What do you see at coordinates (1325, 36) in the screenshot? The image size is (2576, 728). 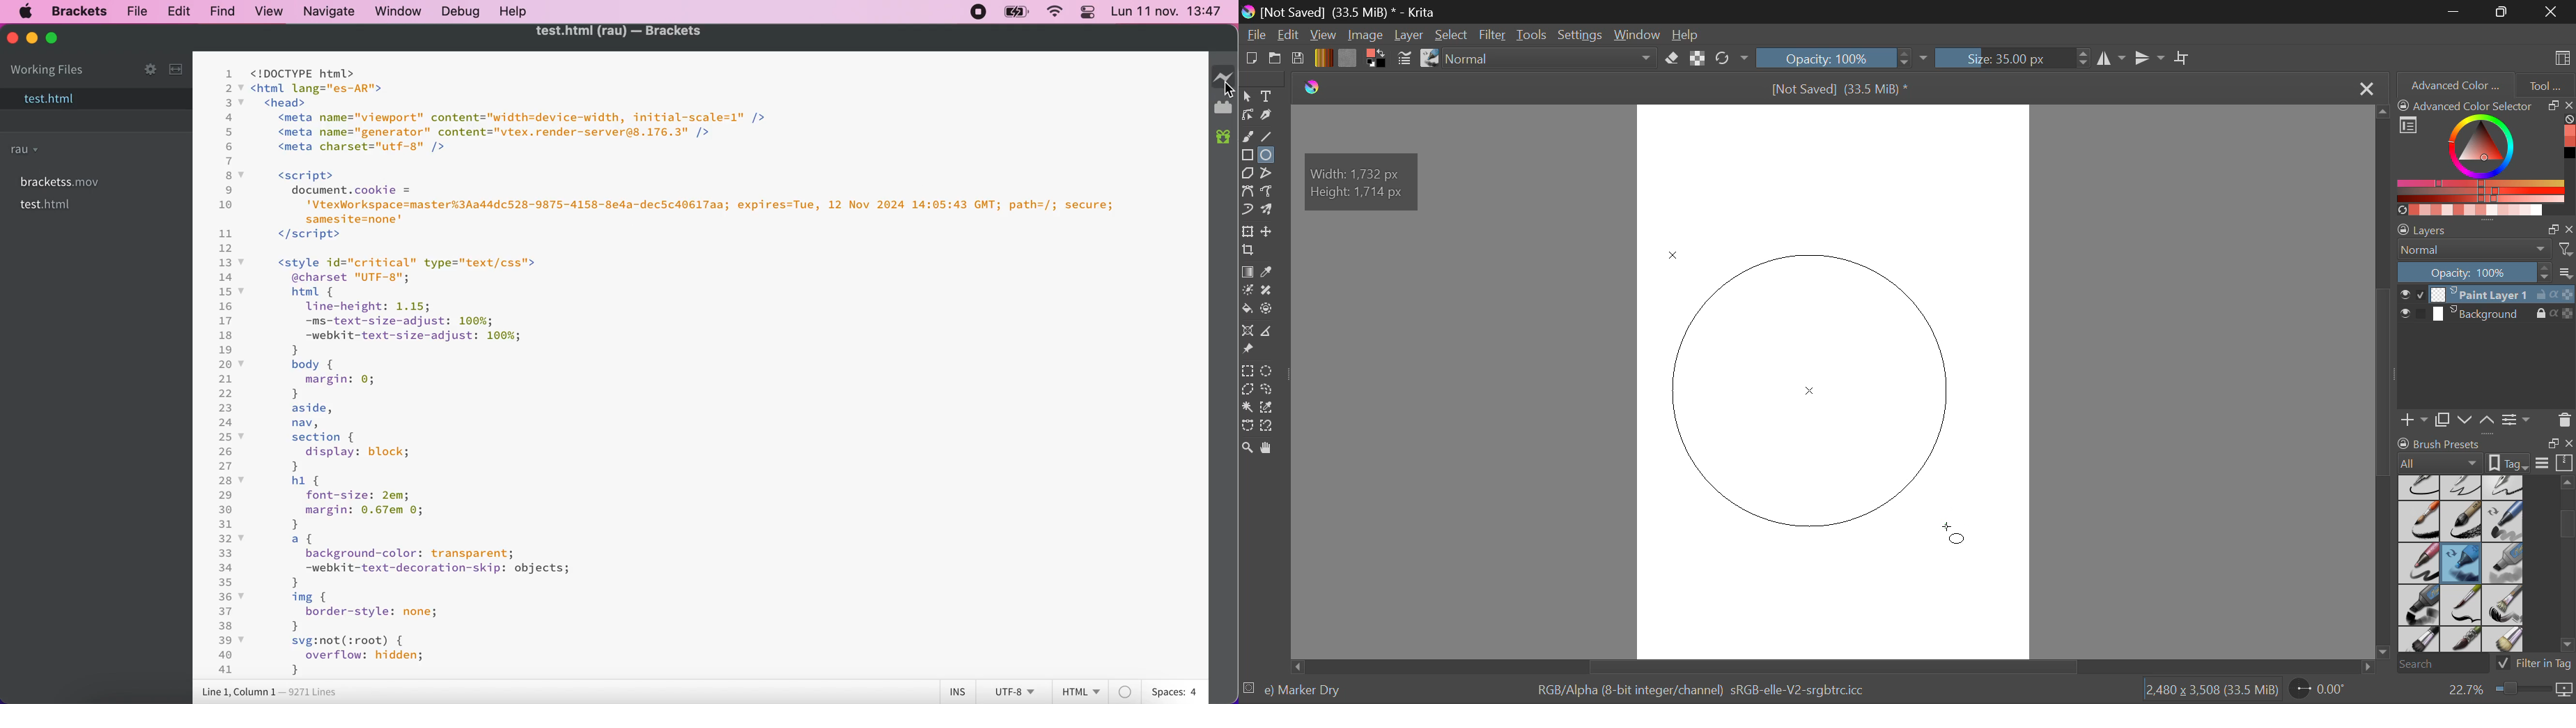 I see `View` at bounding box center [1325, 36].